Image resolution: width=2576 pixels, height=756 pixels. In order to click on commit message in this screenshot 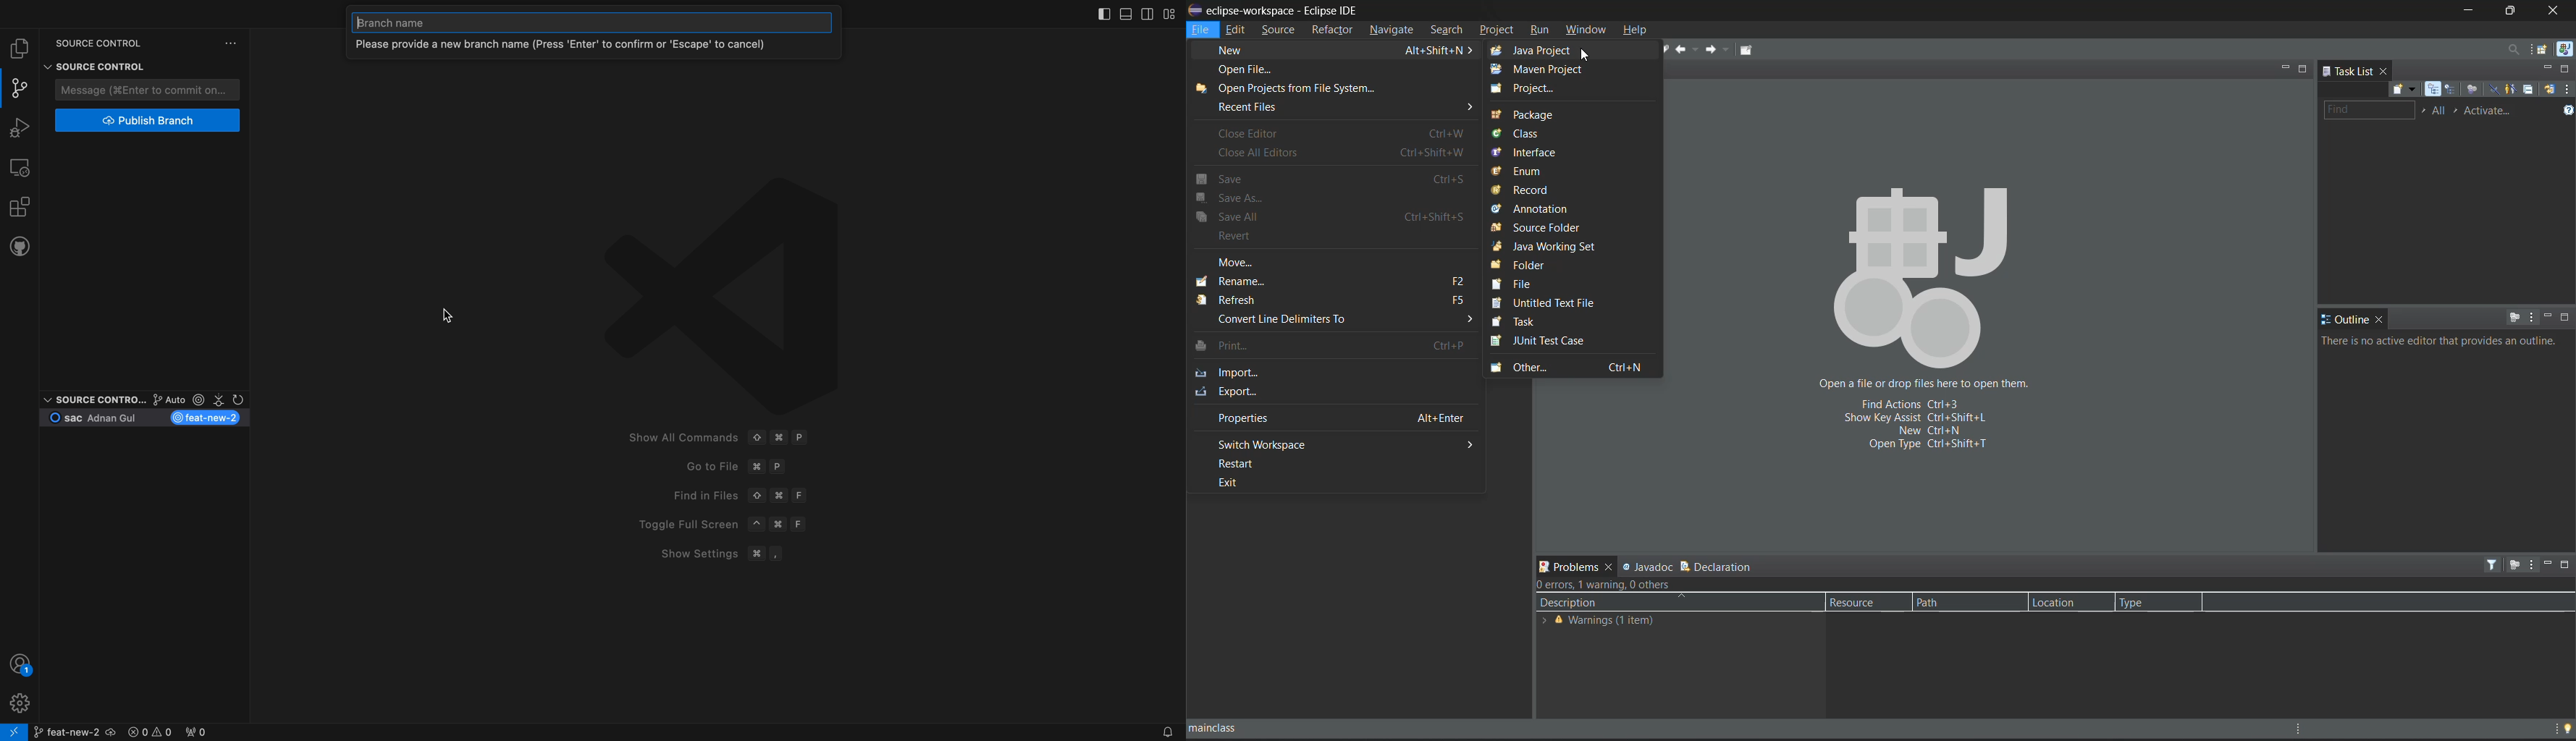, I will do `click(150, 90)`.